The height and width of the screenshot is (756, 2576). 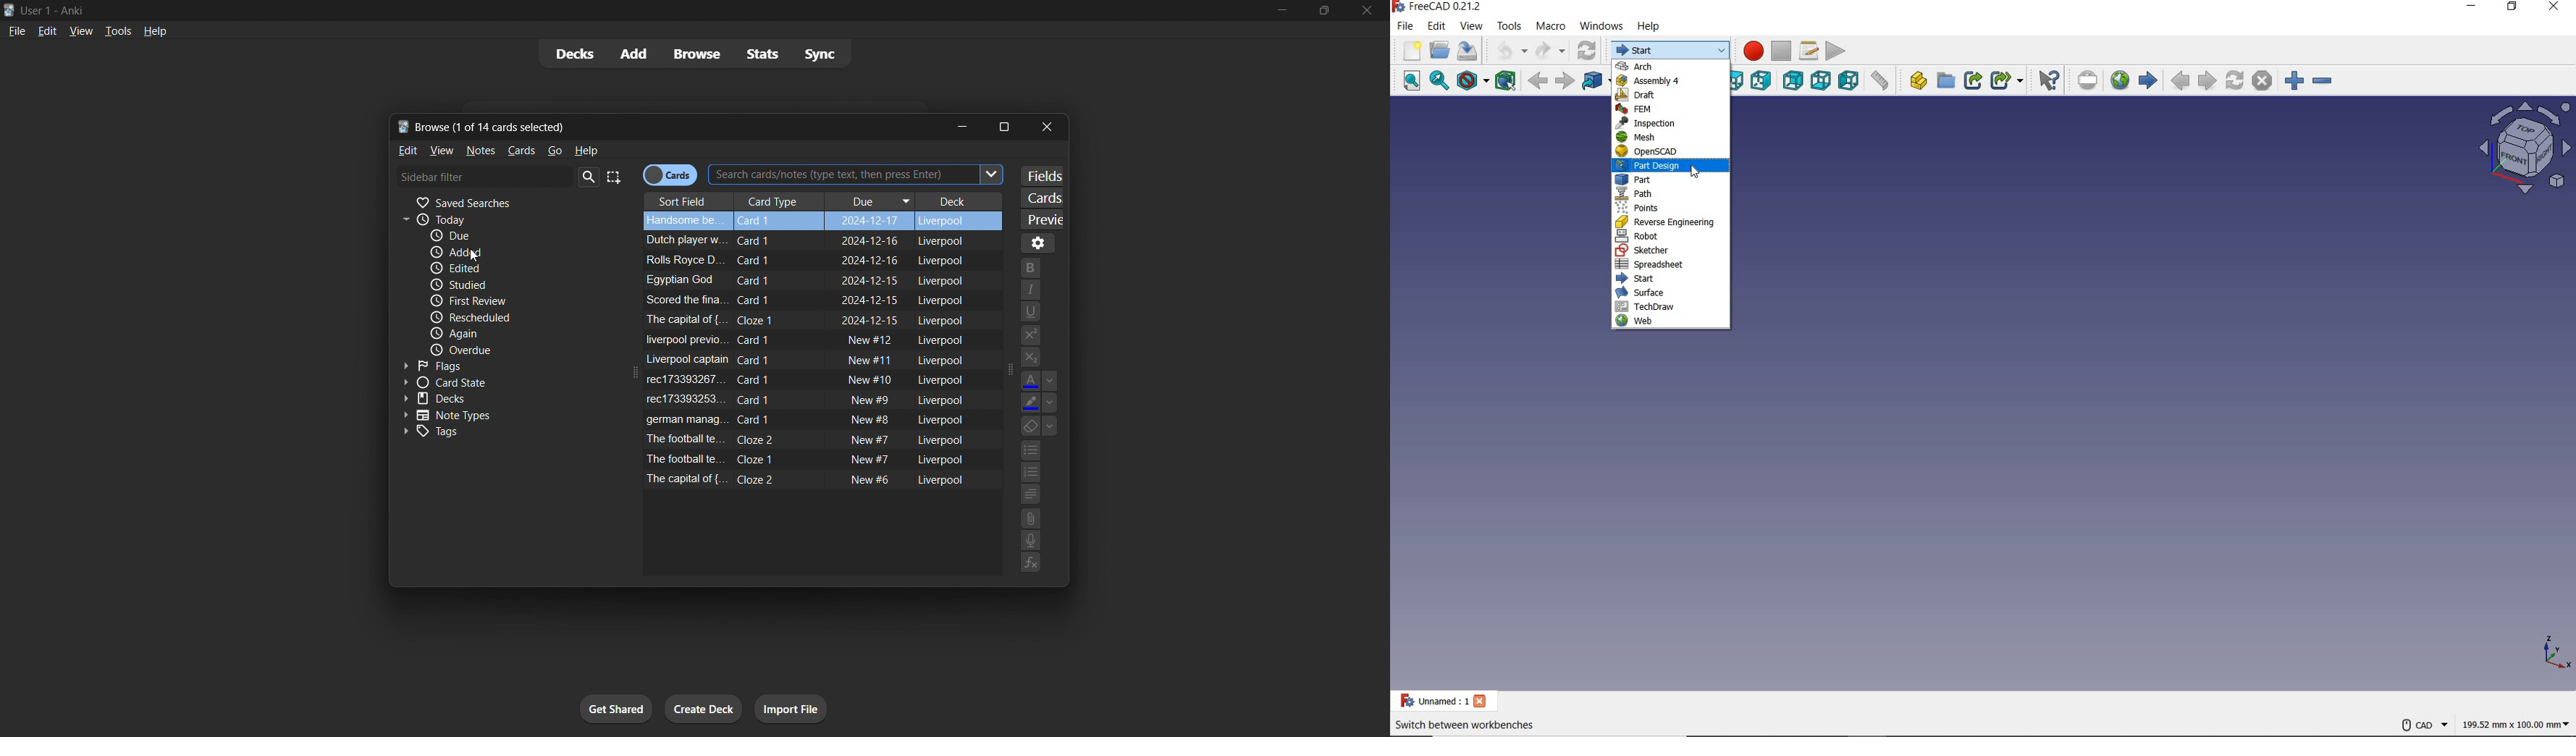 I want to click on flags filter toggle, so click(x=501, y=366).